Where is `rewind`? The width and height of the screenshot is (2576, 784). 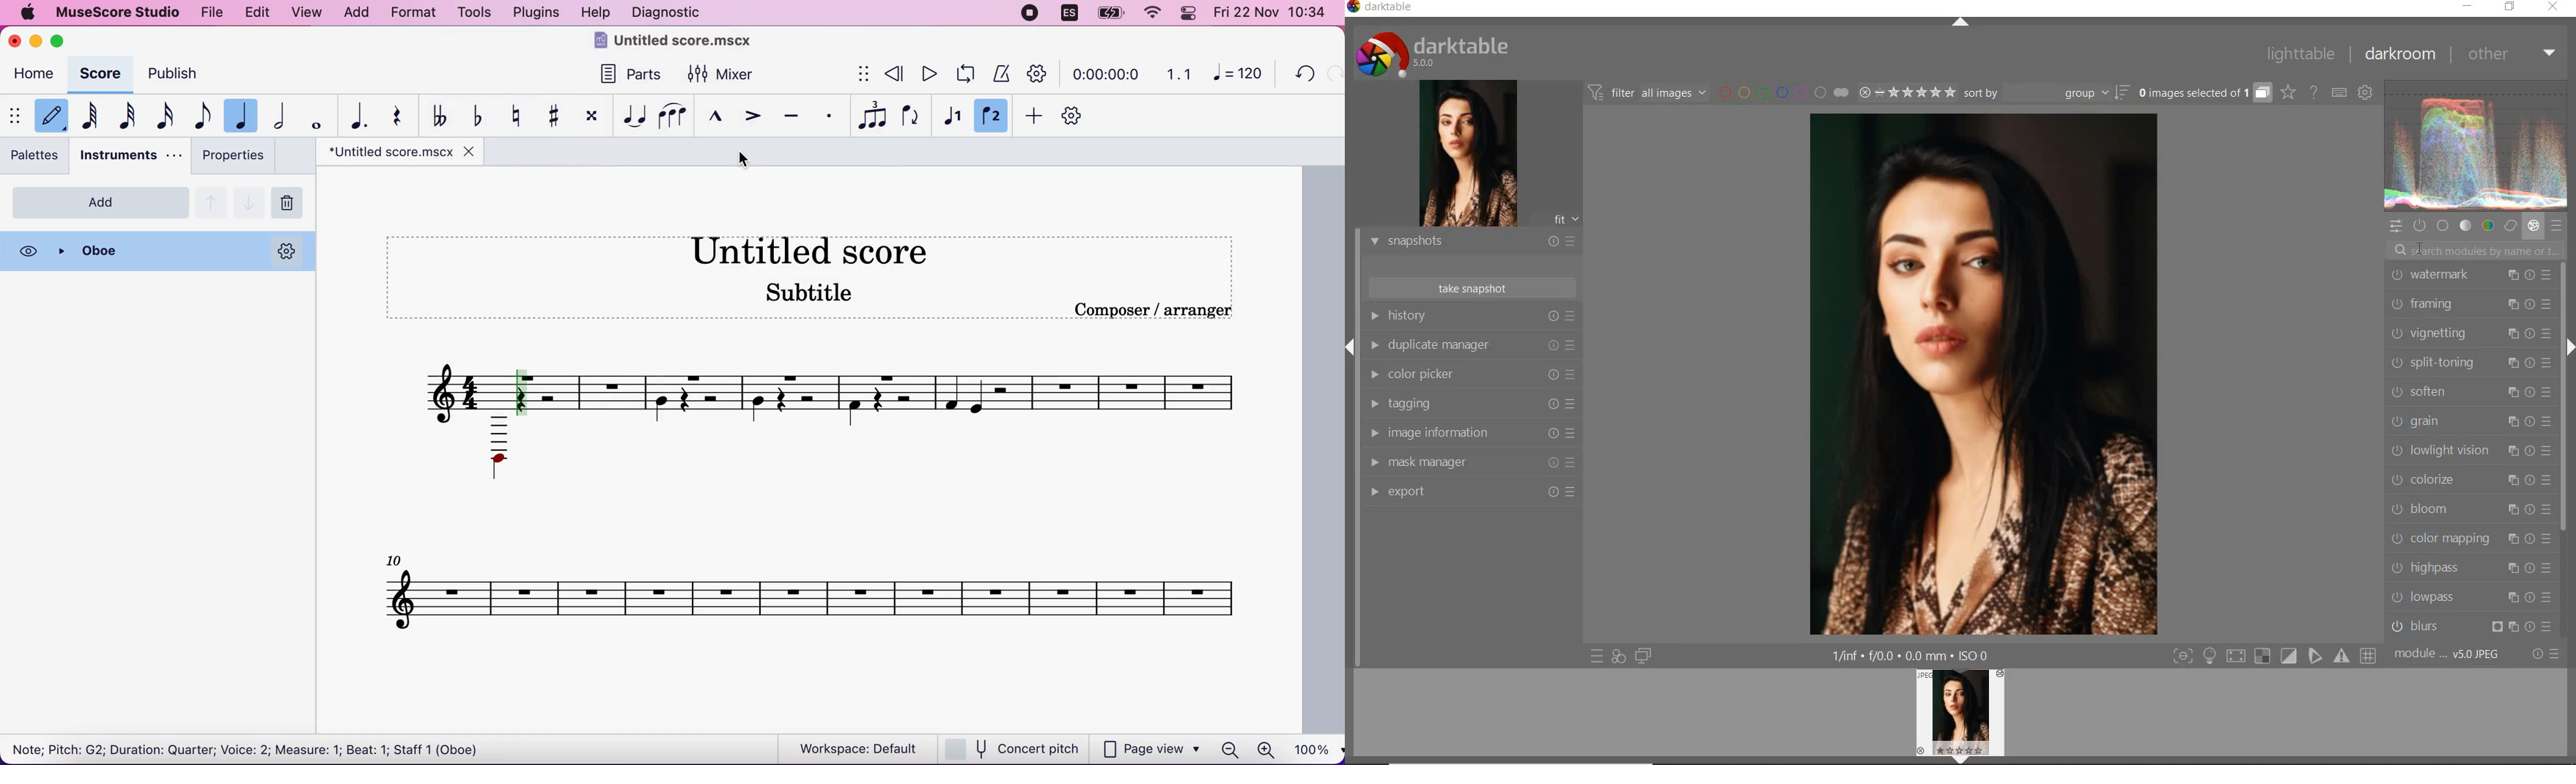 rewind is located at coordinates (893, 73).